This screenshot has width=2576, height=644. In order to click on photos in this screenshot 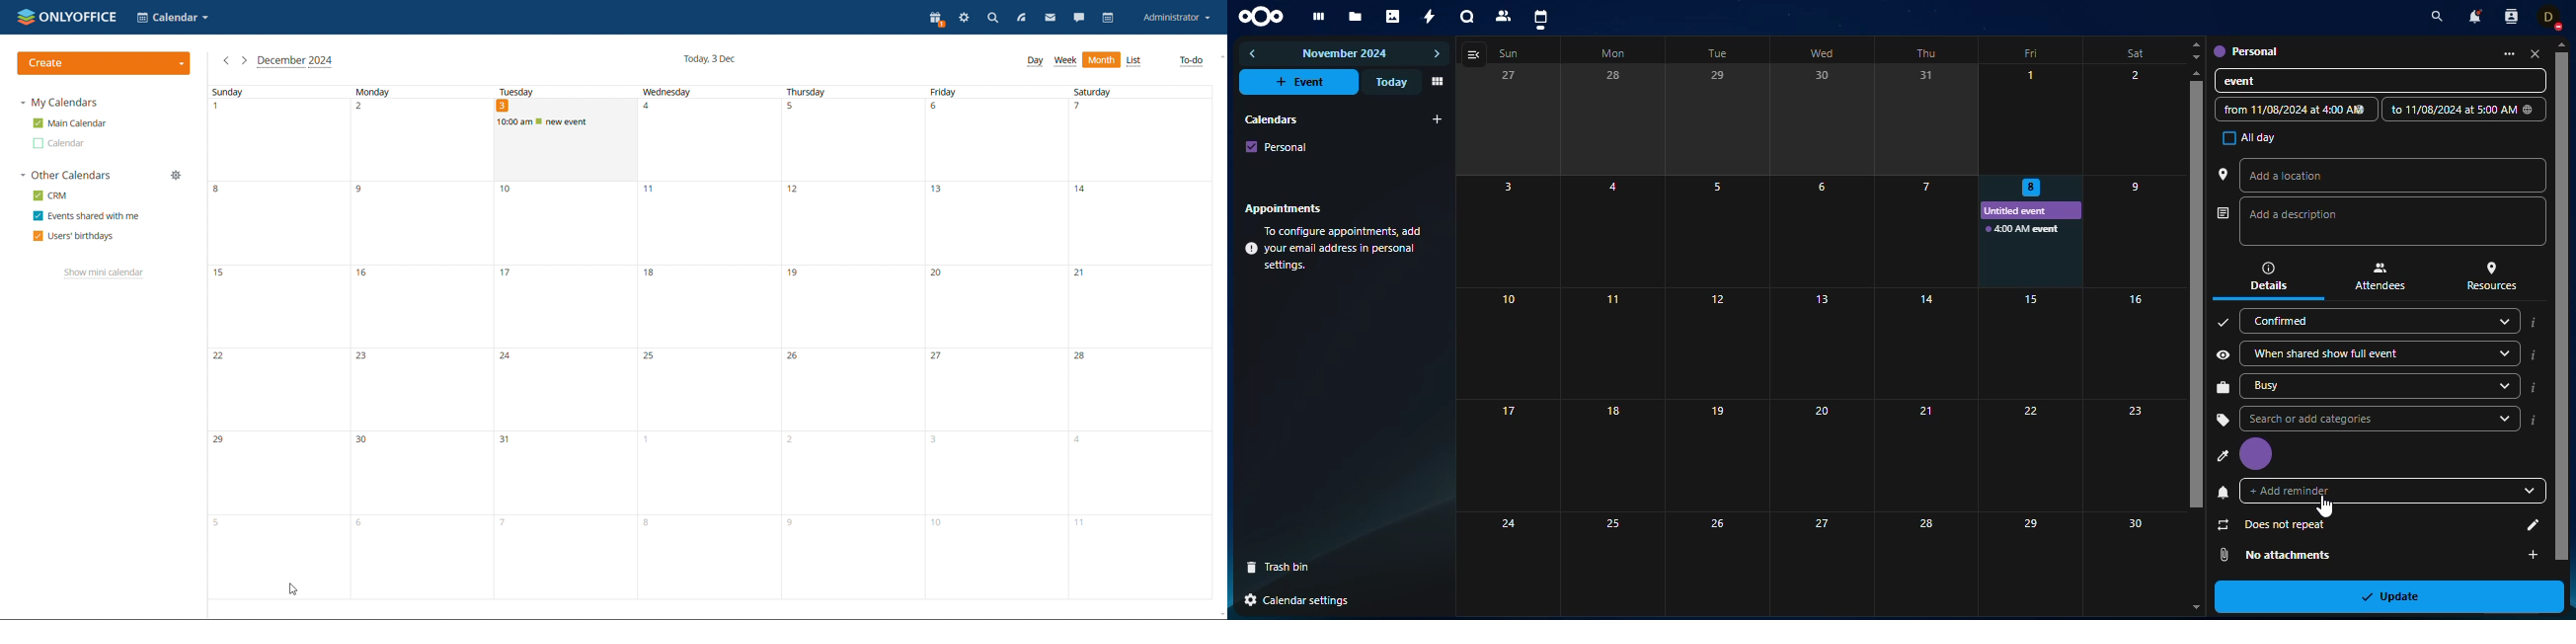, I will do `click(1394, 17)`.